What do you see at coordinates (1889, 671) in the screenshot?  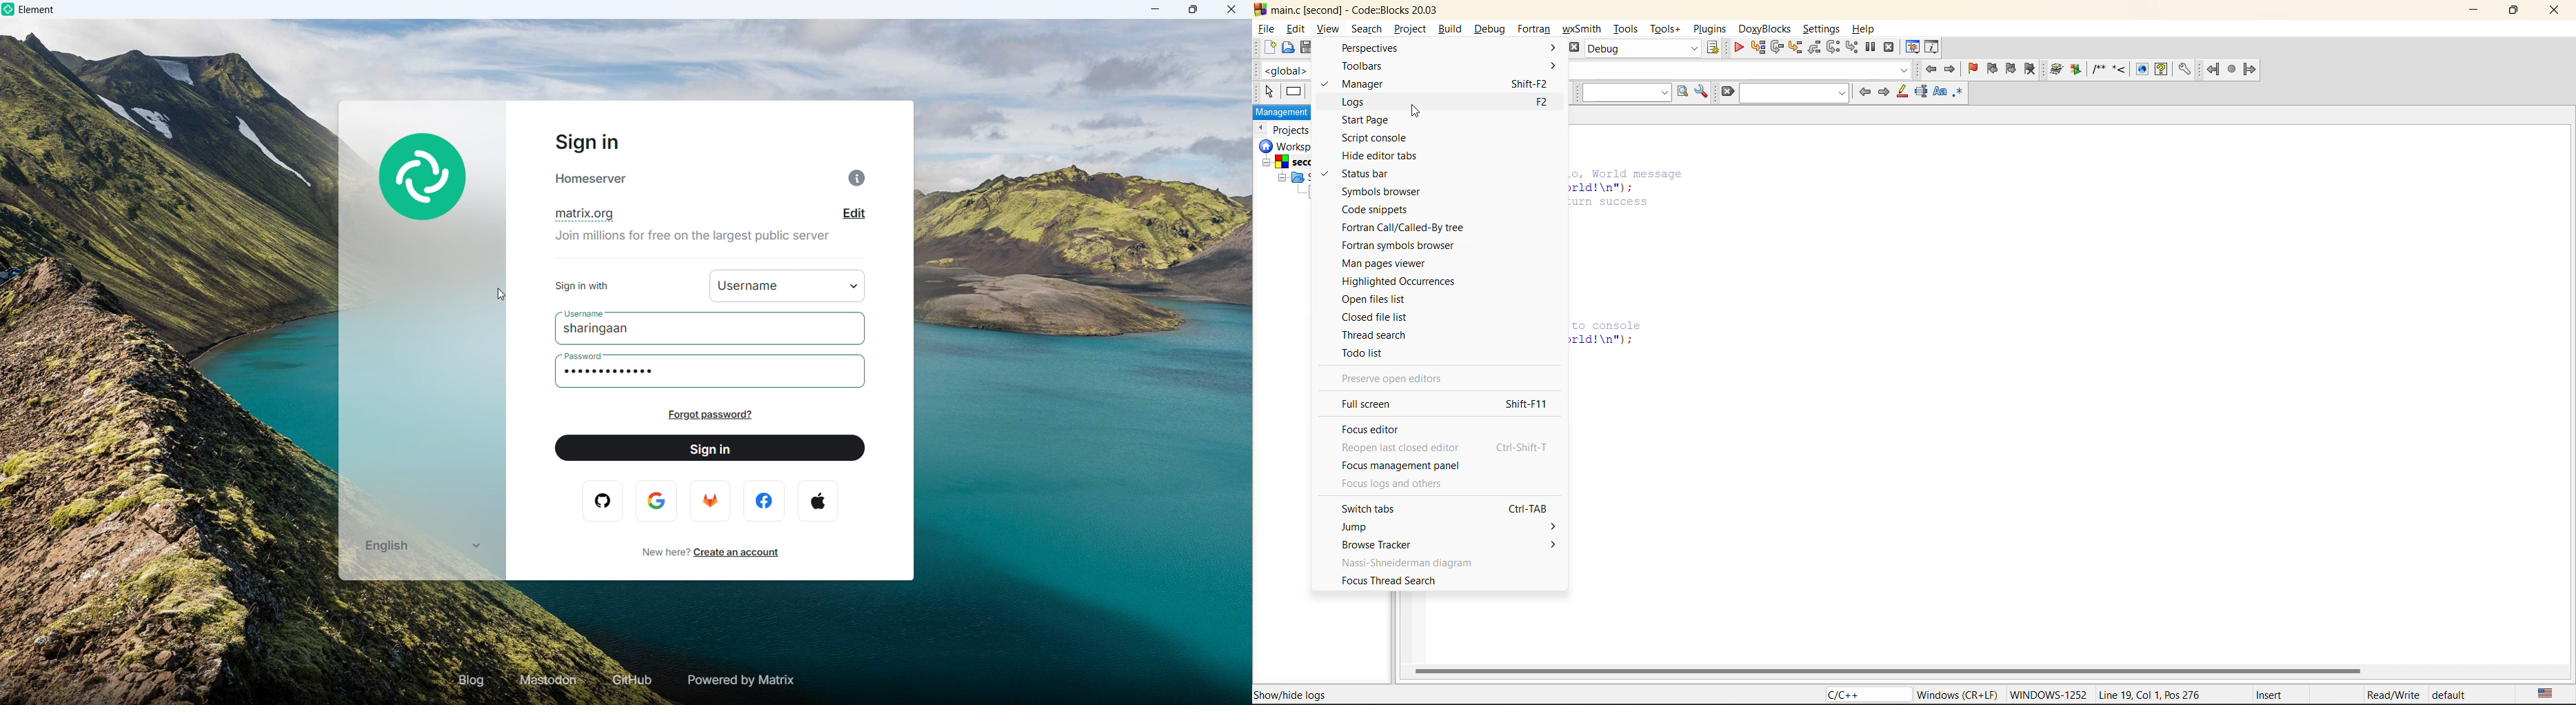 I see `horizontal scroll bar` at bounding box center [1889, 671].